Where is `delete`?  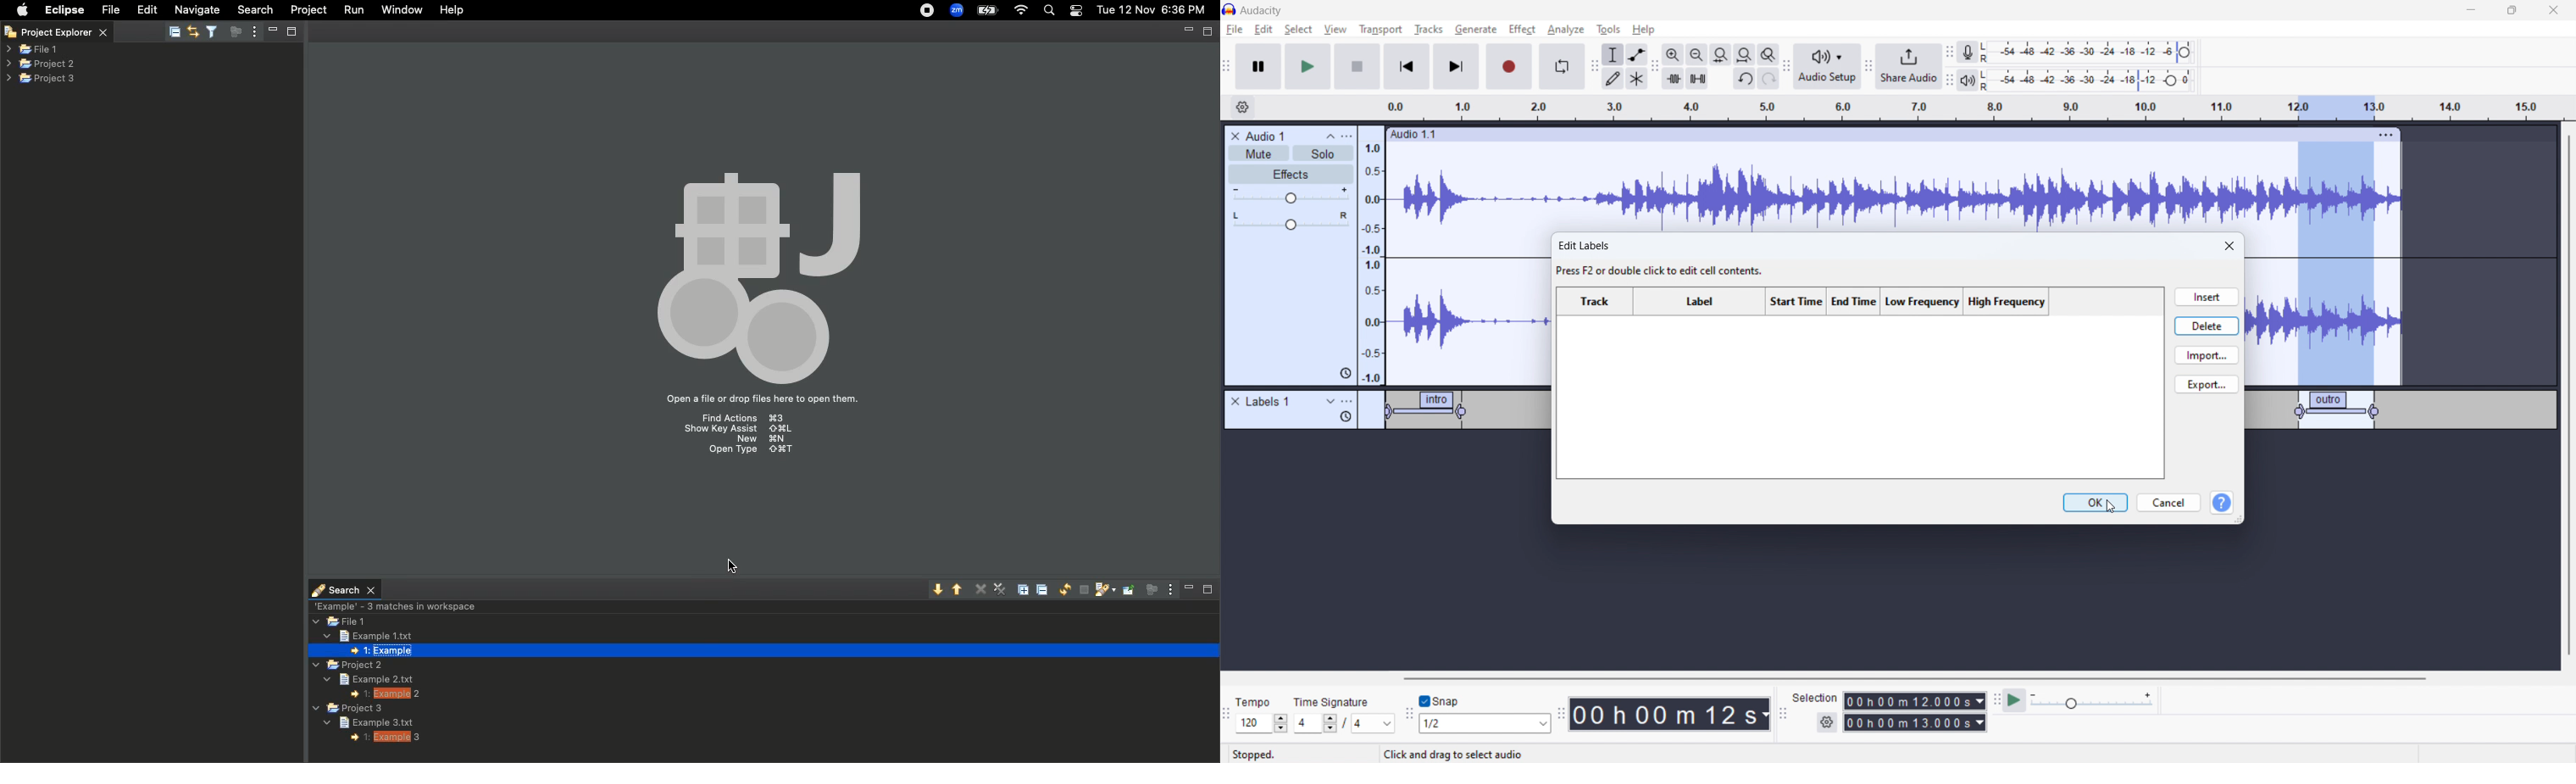 delete is located at coordinates (2207, 325).